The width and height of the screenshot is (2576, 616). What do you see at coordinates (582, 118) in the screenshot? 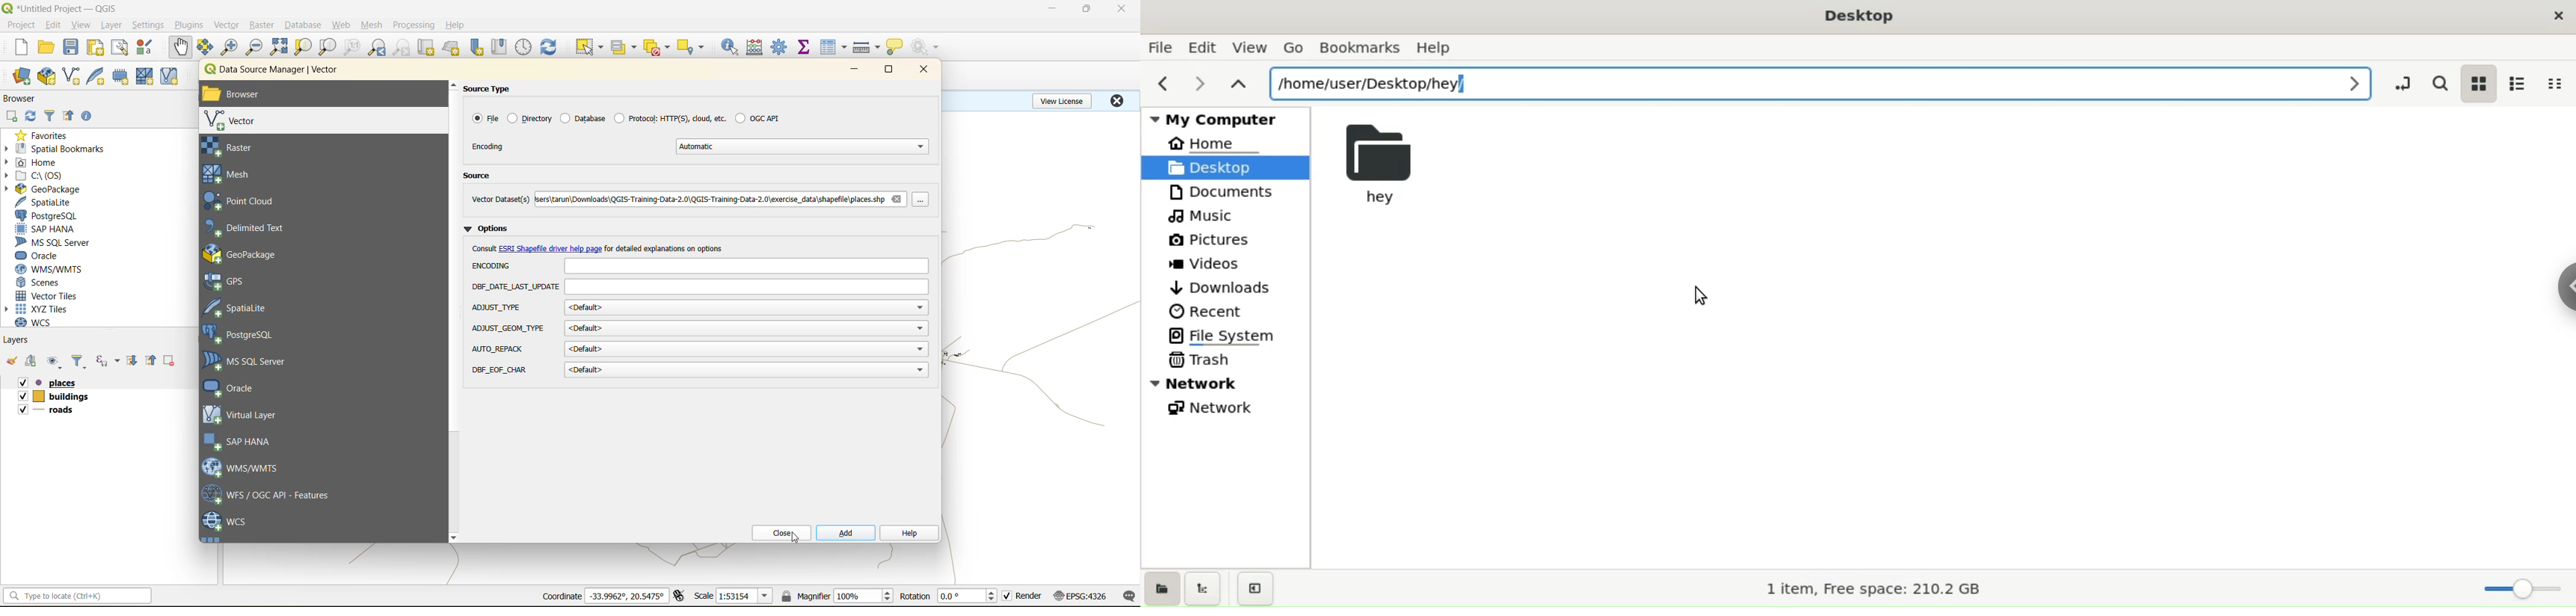
I see `database` at bounding box center [582, 118].